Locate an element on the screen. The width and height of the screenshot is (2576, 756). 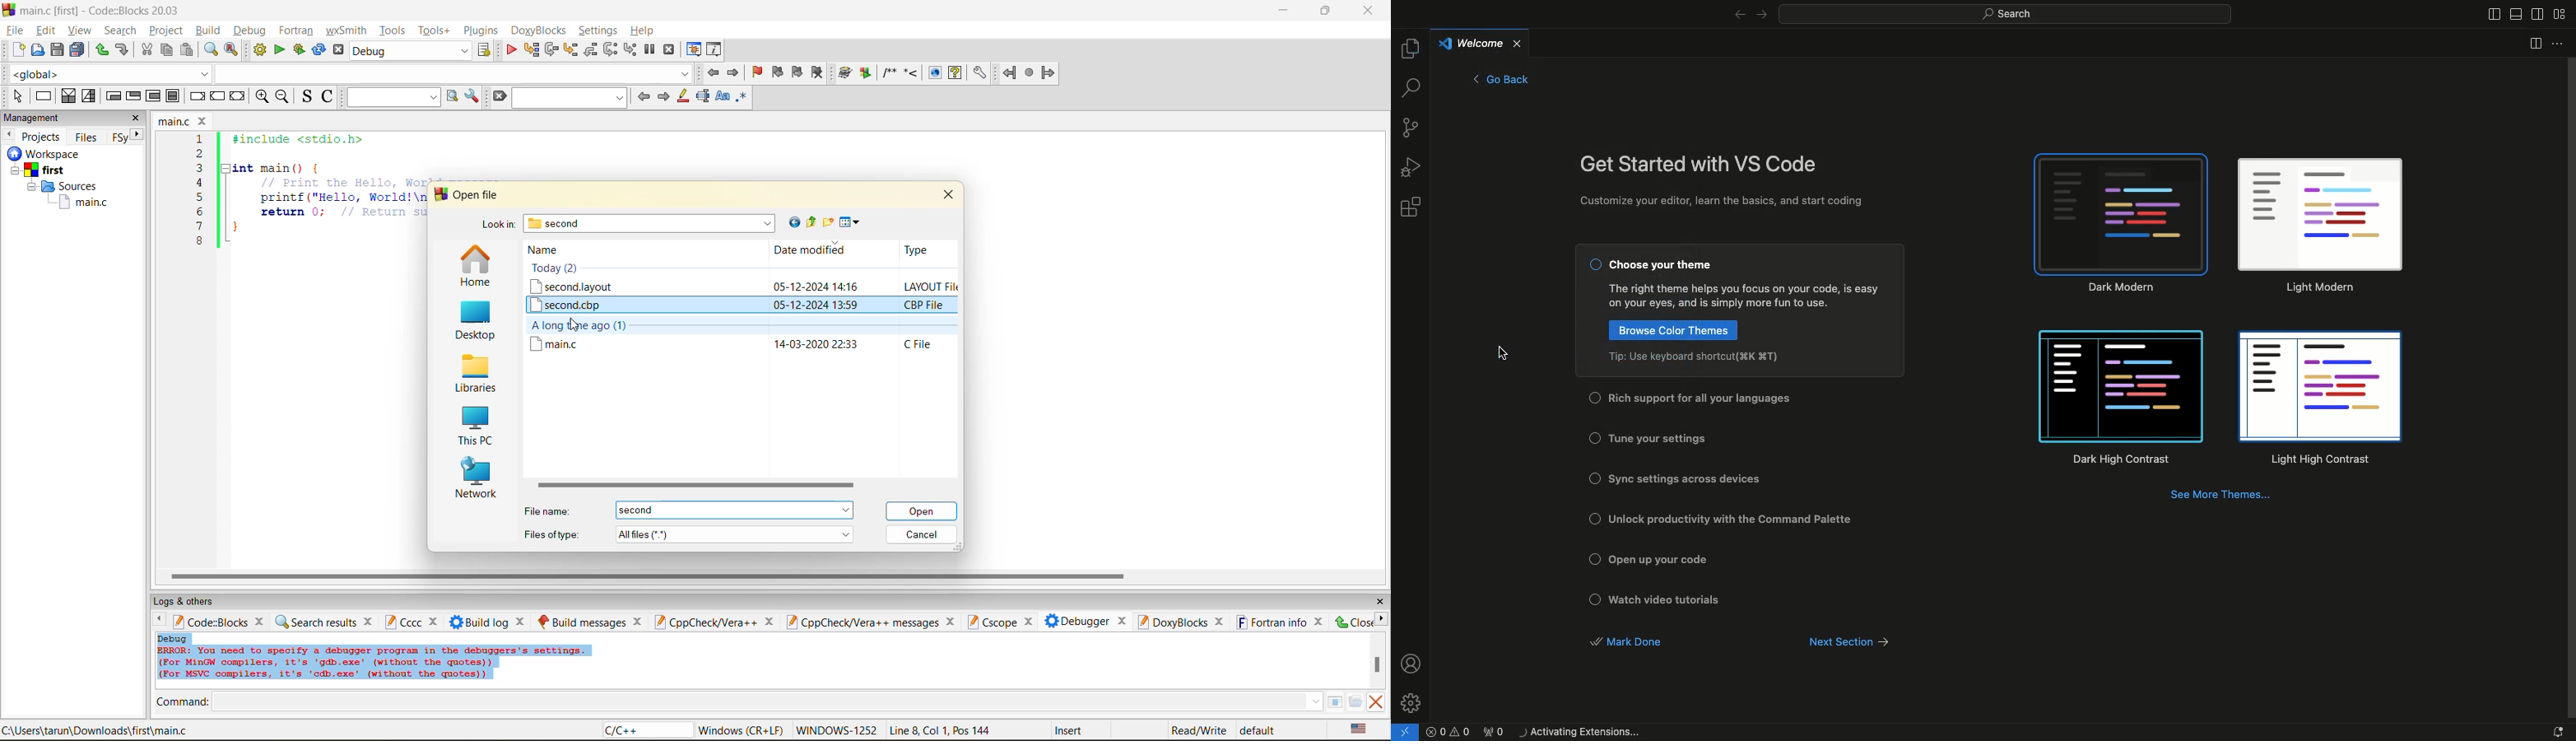
Checkbox is located at coordinates (1593, 557).